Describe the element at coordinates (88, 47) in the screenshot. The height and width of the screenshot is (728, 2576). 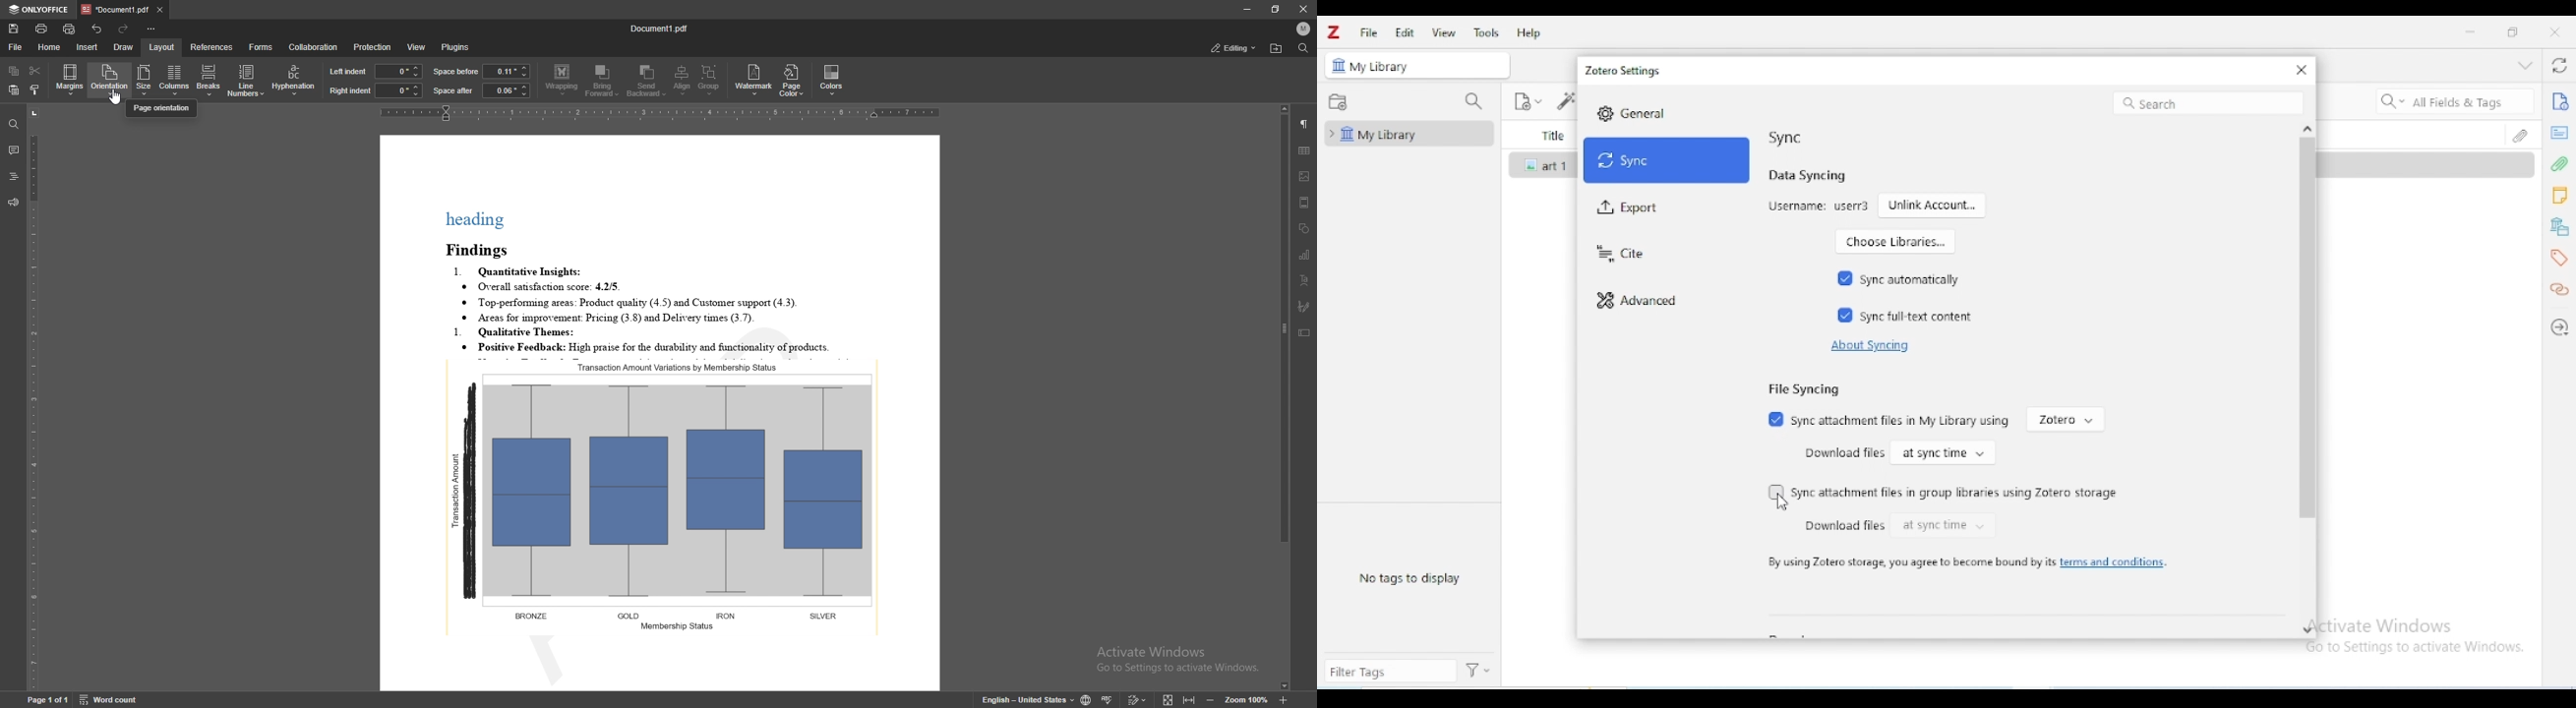
I see `insert` at that location.